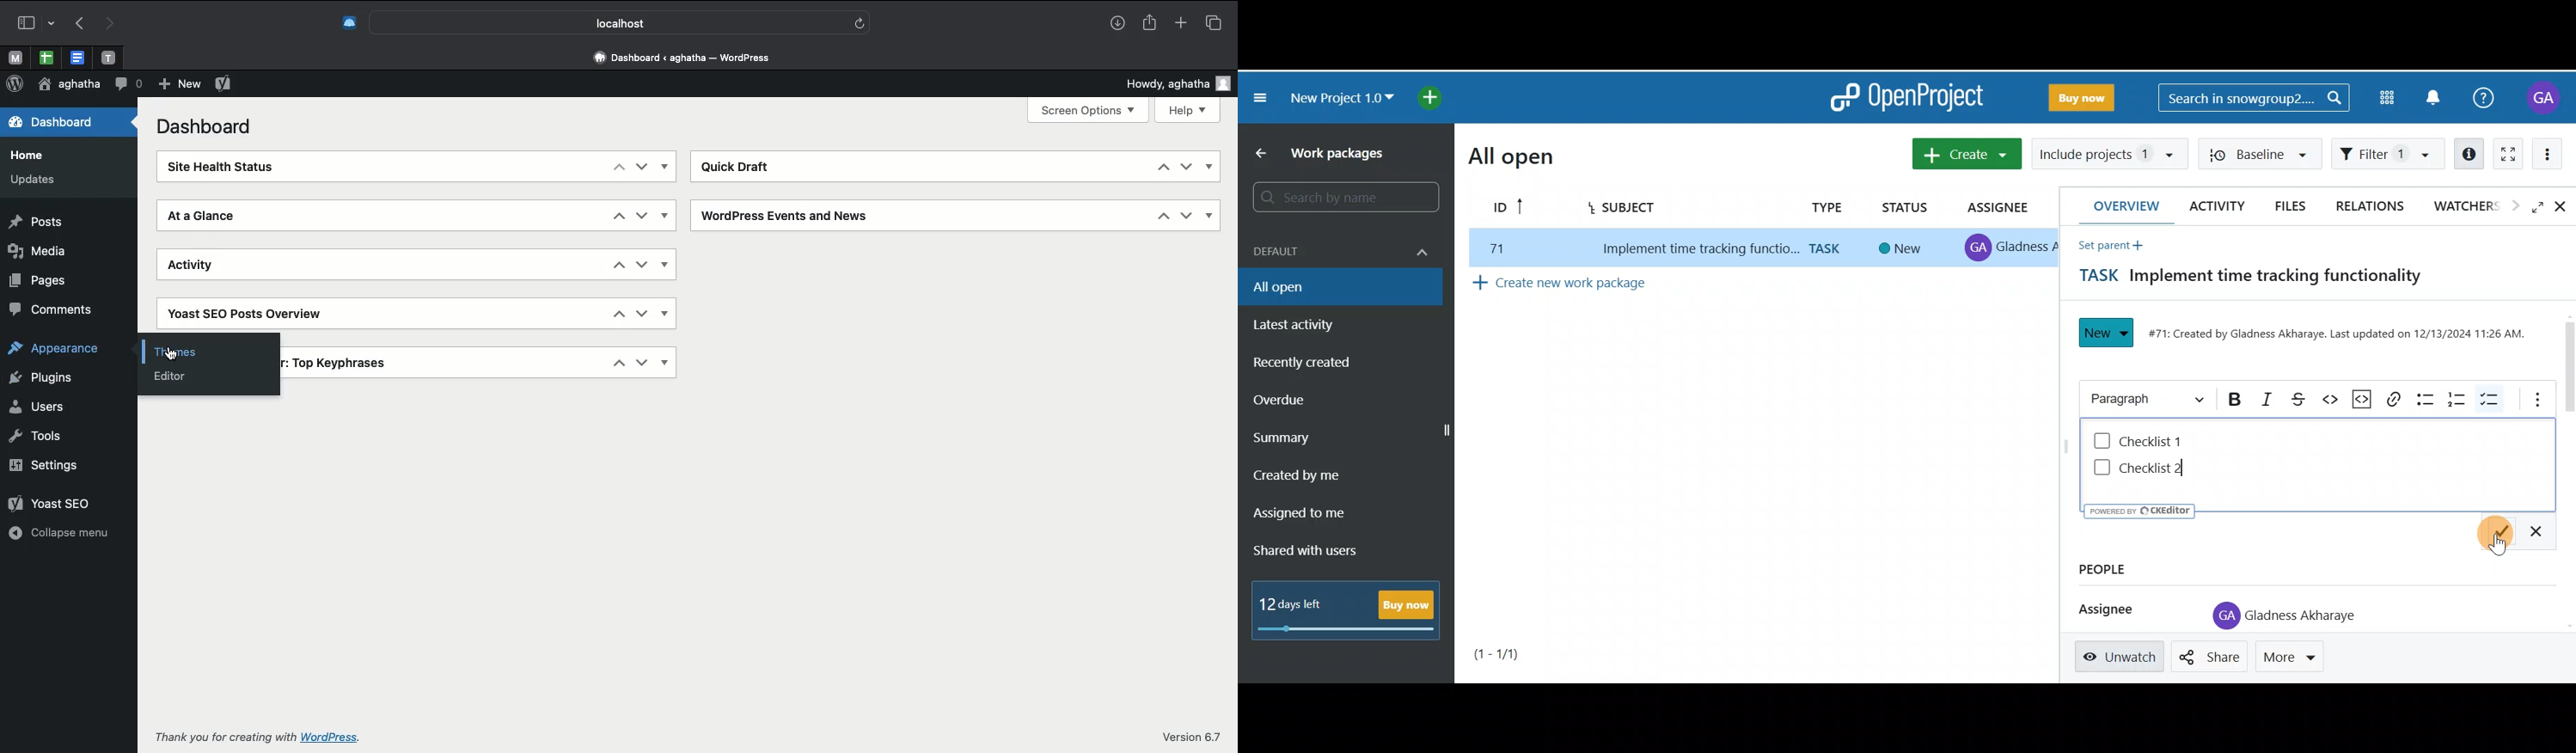 The image size is (2576, 756). I want to click on Down, so click(1185, 167).